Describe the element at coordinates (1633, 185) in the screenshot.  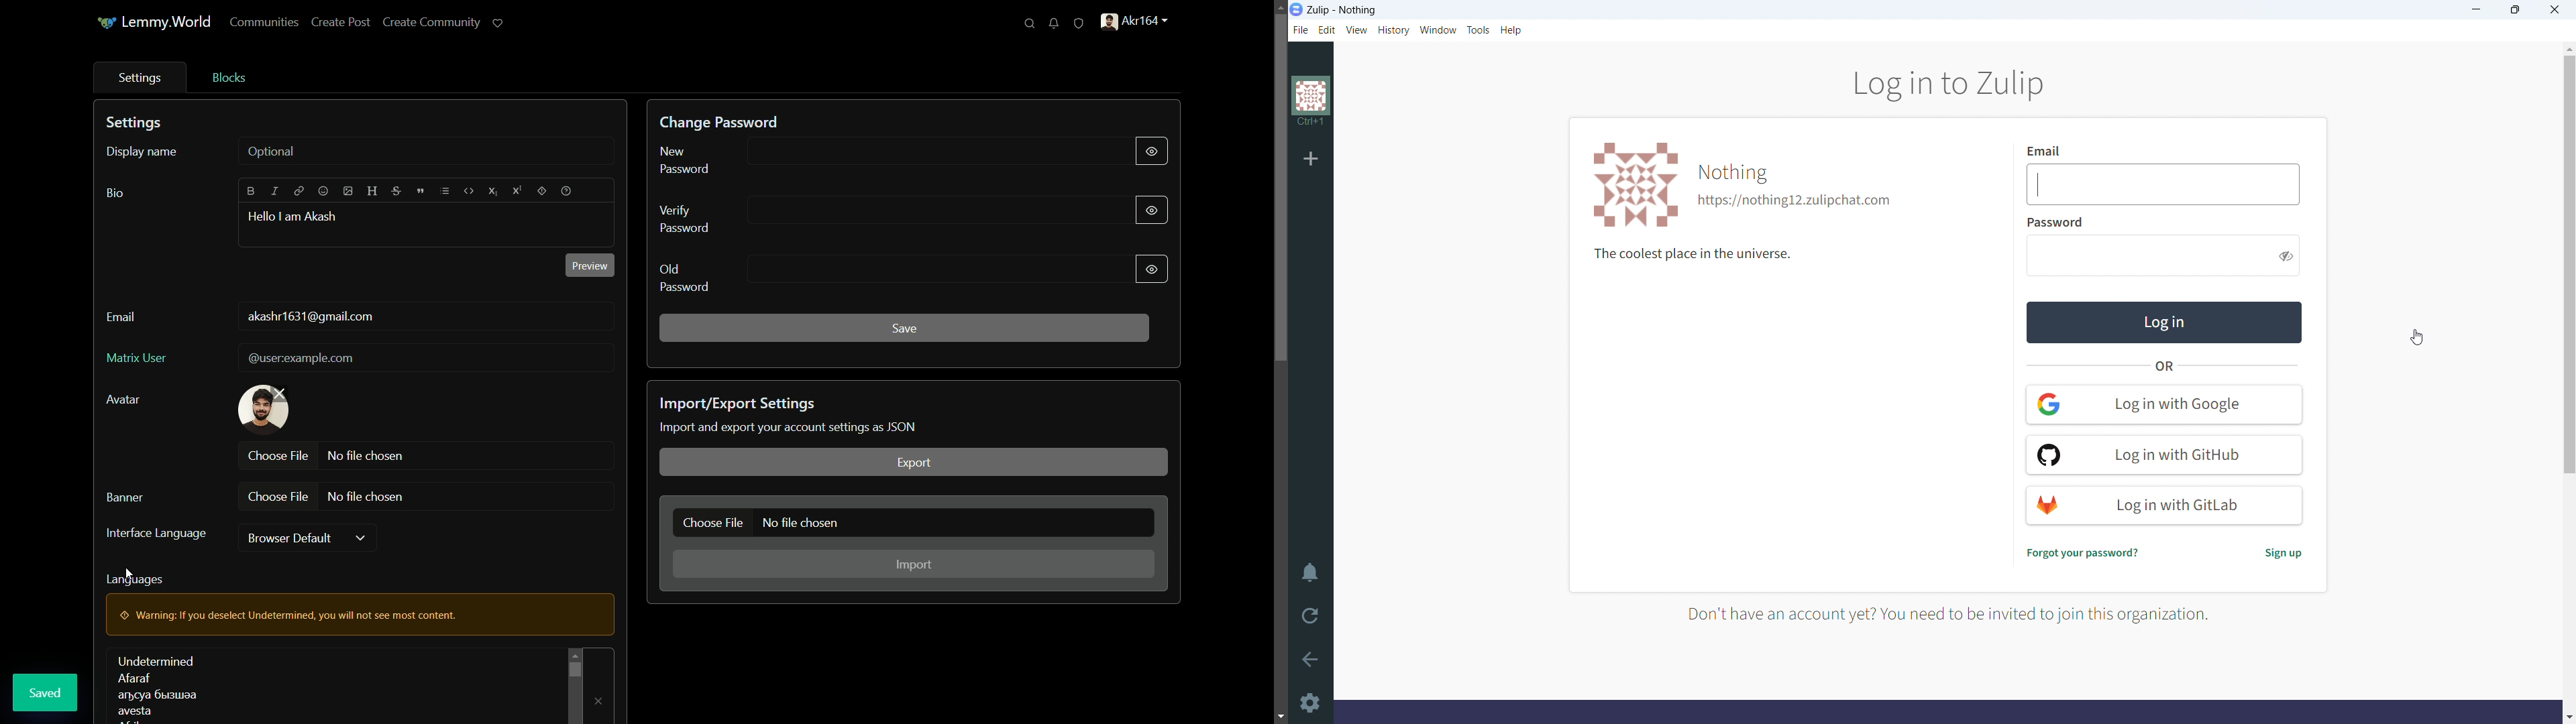
I see `organization logo` at that location.